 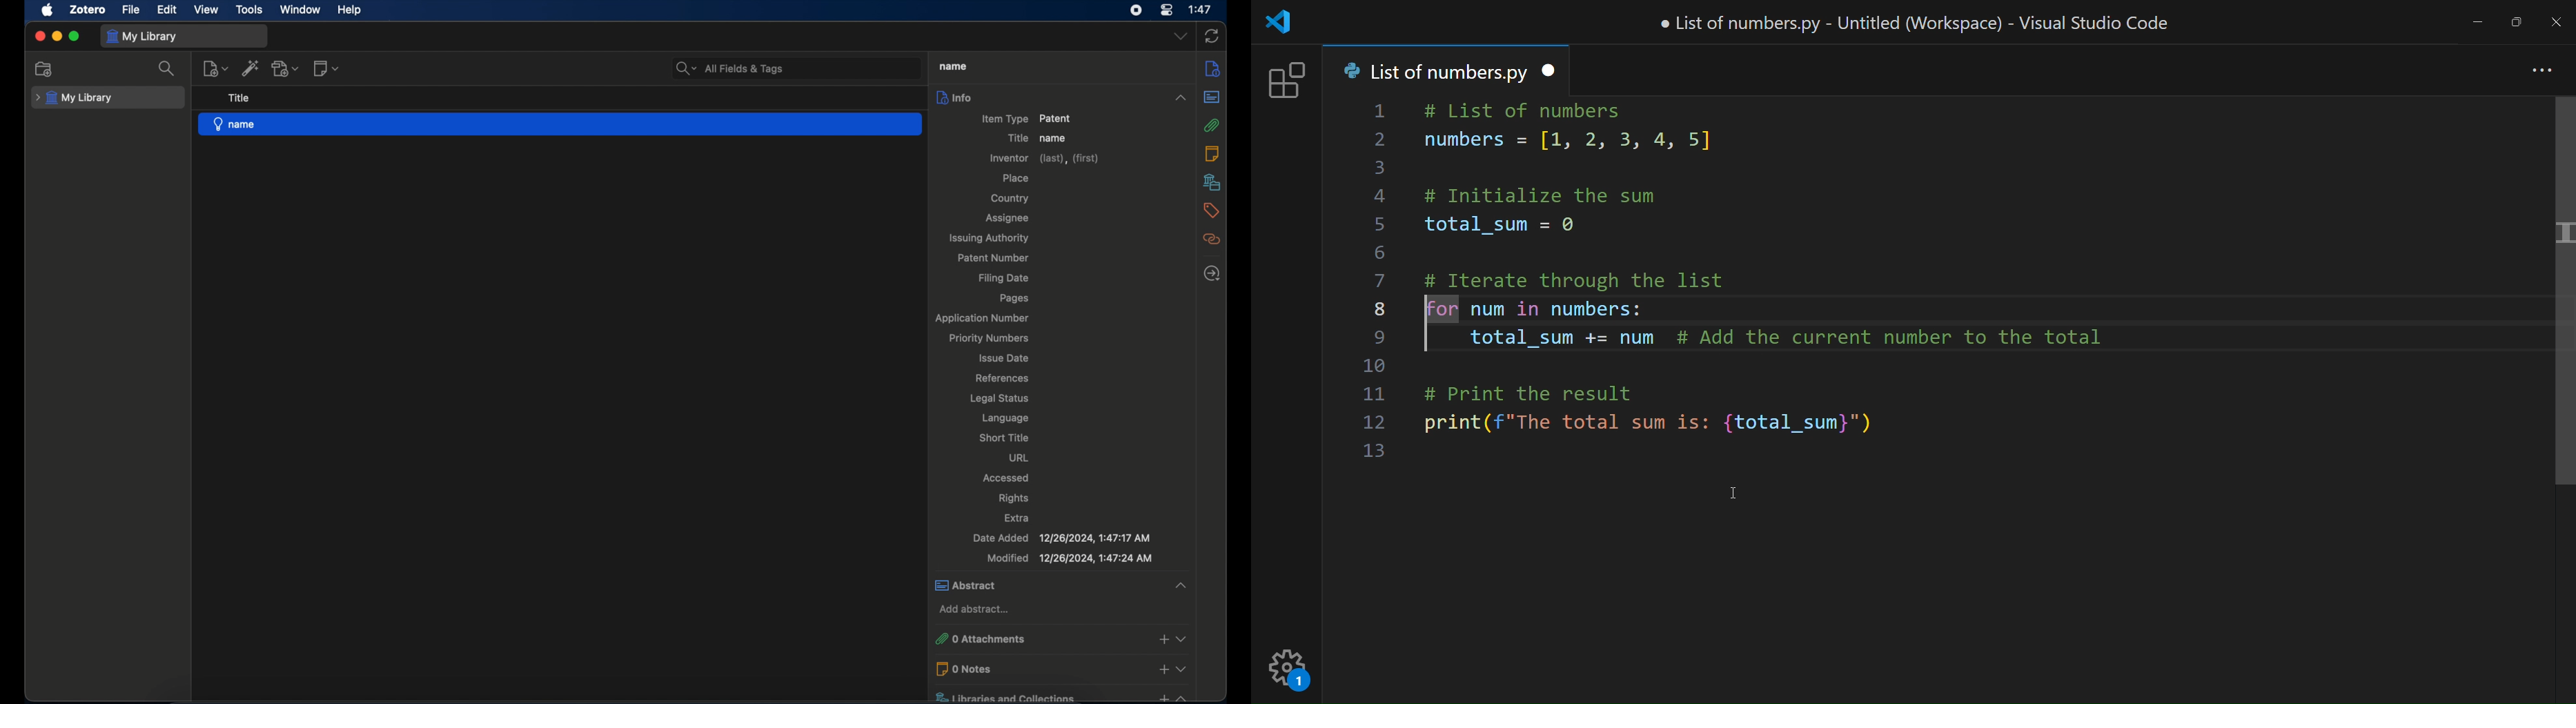 I want to click on tags, so click(x=1212, y=210).